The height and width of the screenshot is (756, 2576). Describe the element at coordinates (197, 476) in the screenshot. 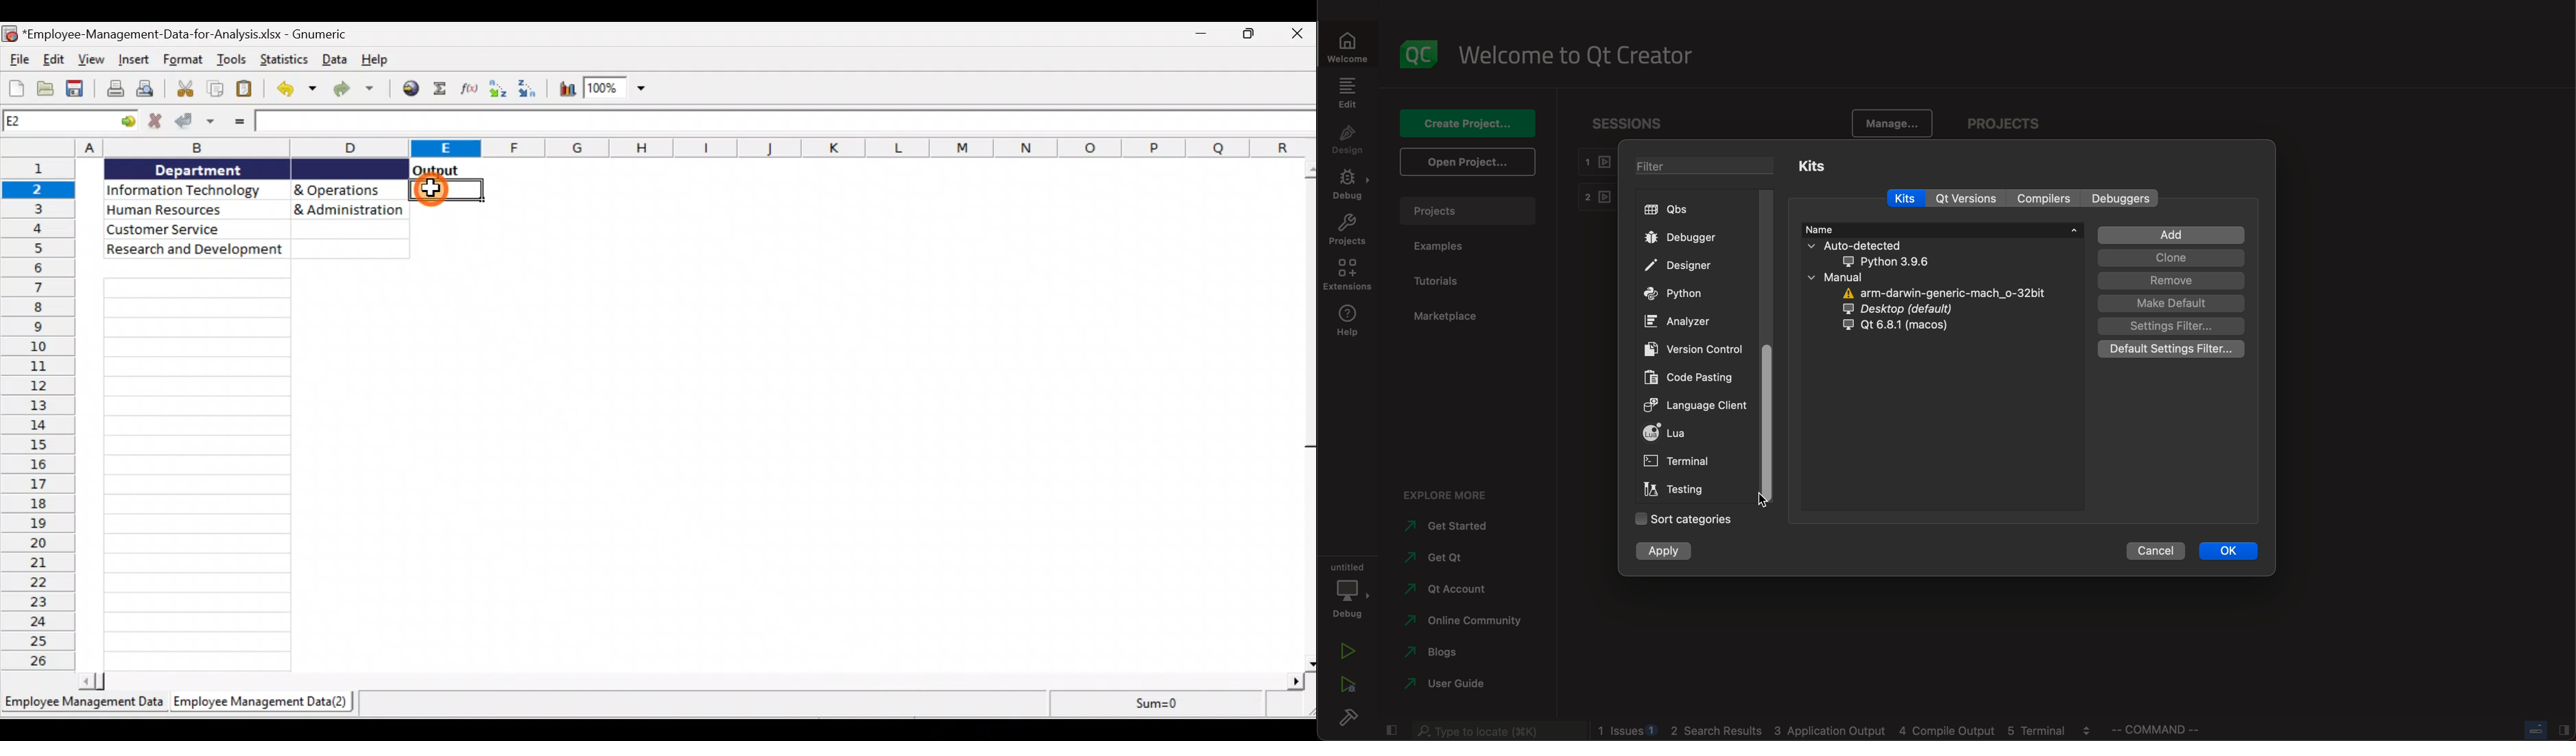

I see `column` at that location.